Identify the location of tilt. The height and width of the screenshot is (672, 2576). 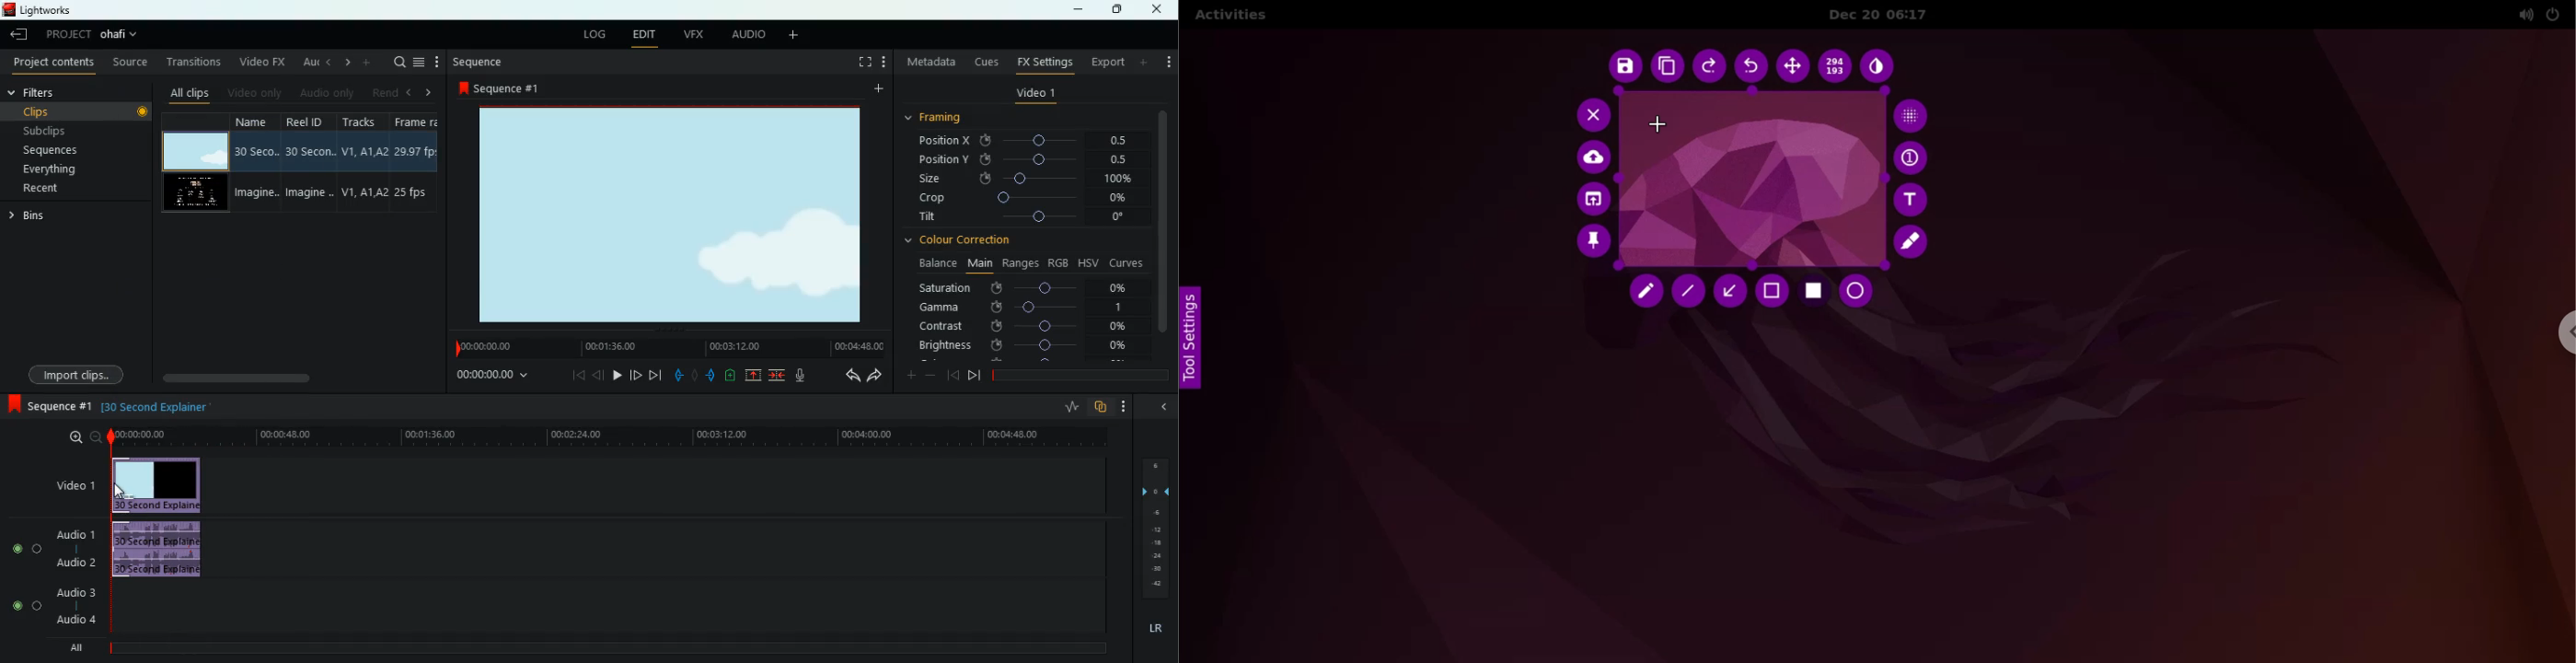
(1026, 218).